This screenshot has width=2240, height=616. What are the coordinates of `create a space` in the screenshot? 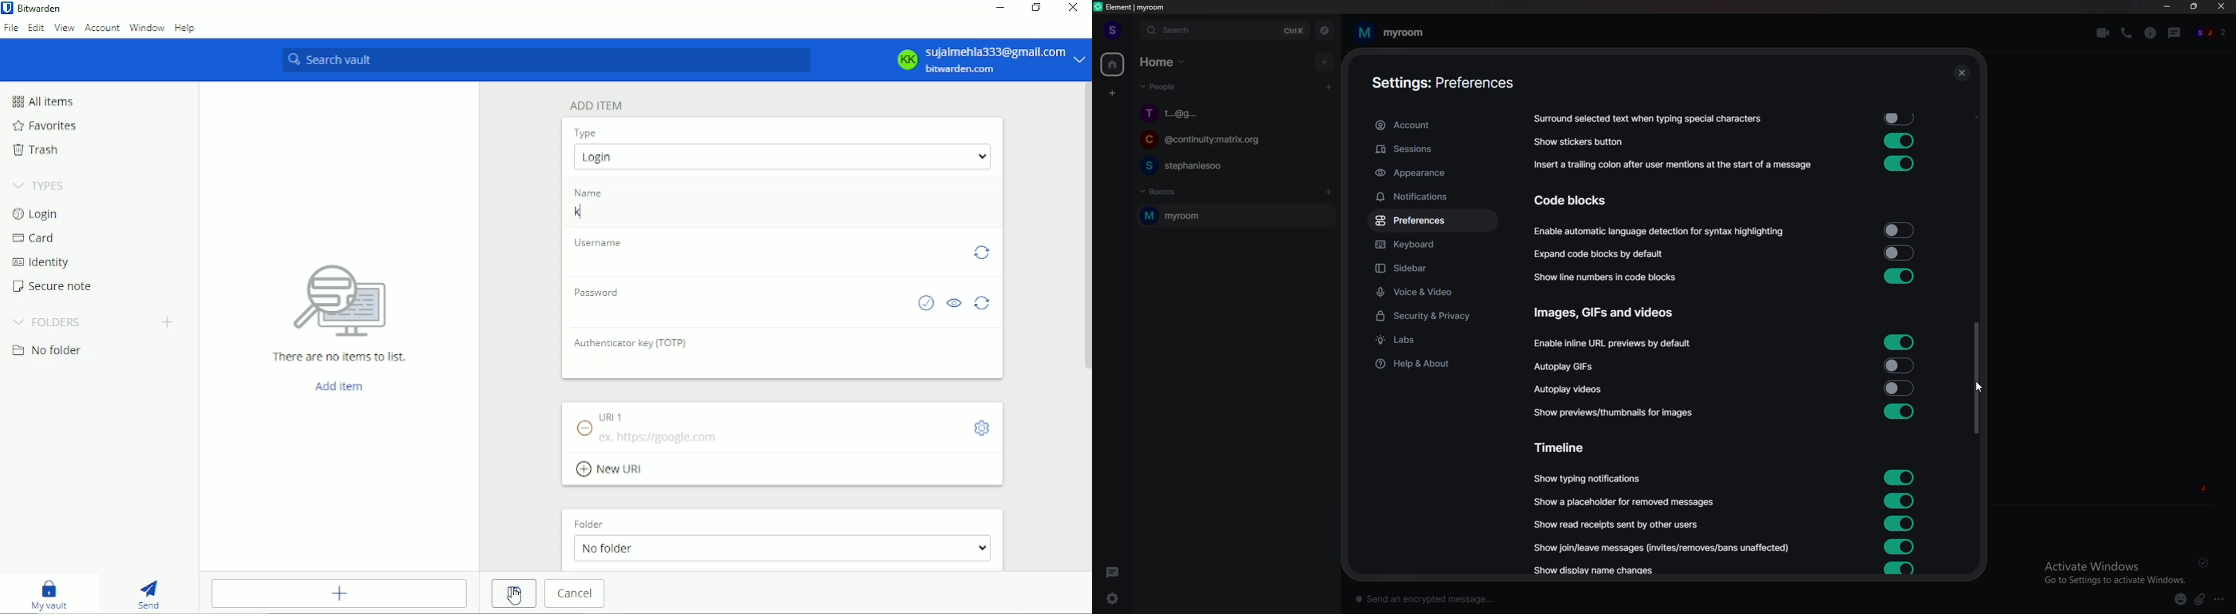 It's located at (1113, 94).